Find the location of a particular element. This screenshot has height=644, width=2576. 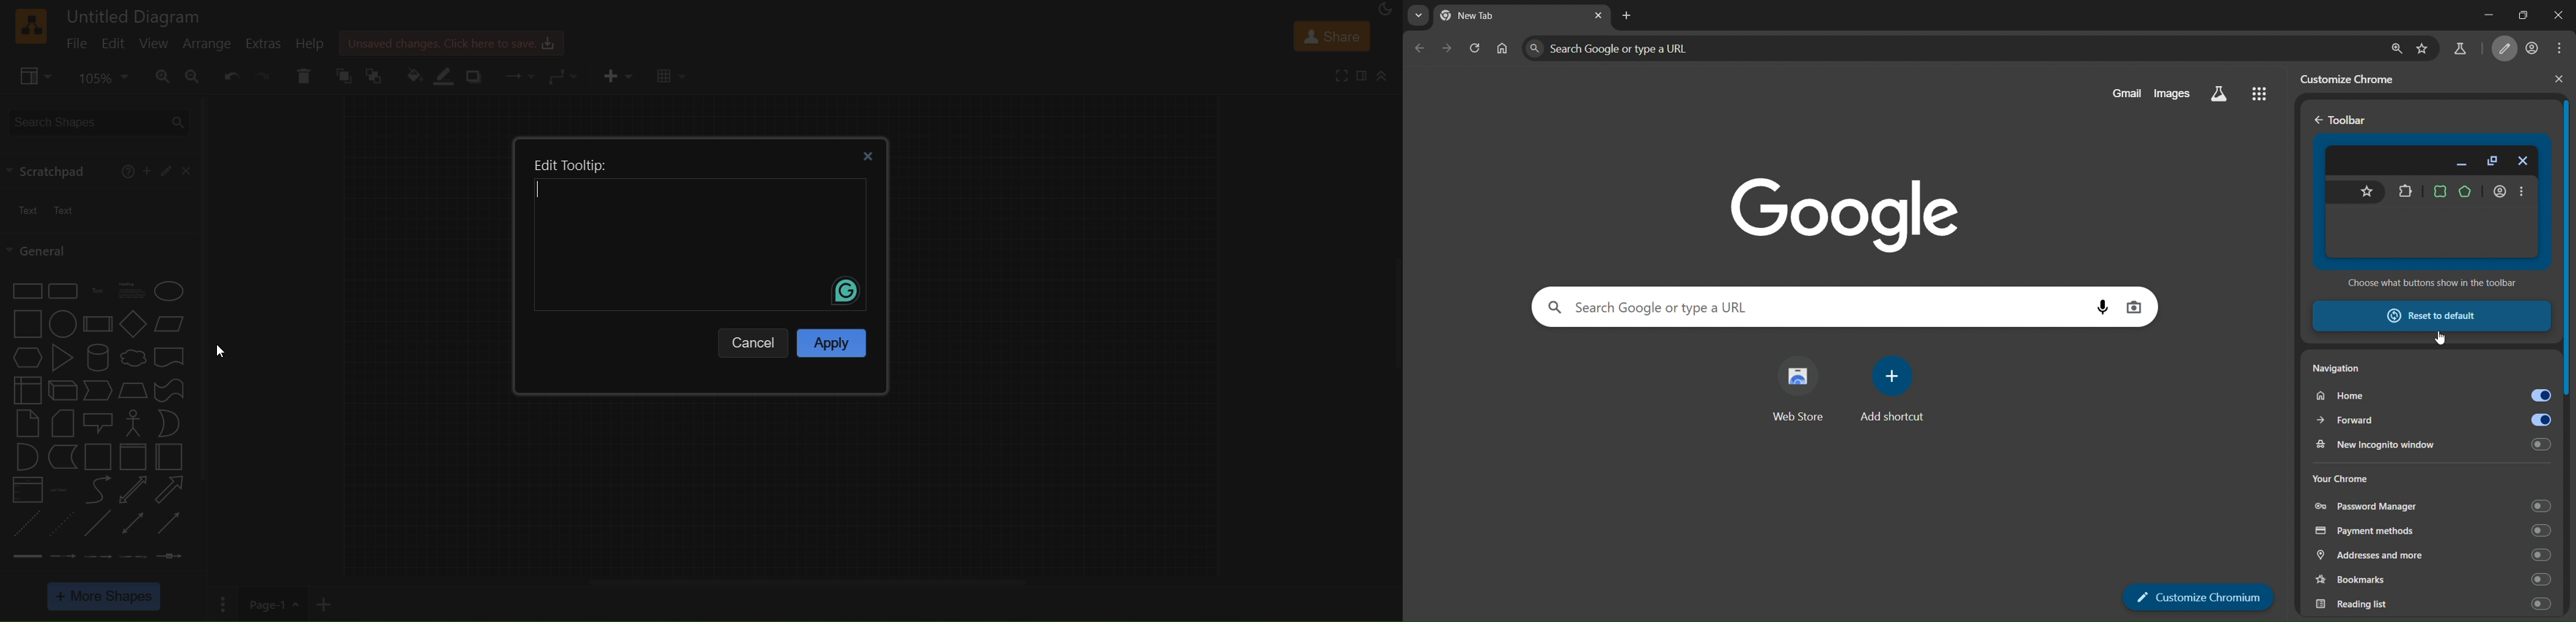

horizontal container is located at coordinates (172, 457).